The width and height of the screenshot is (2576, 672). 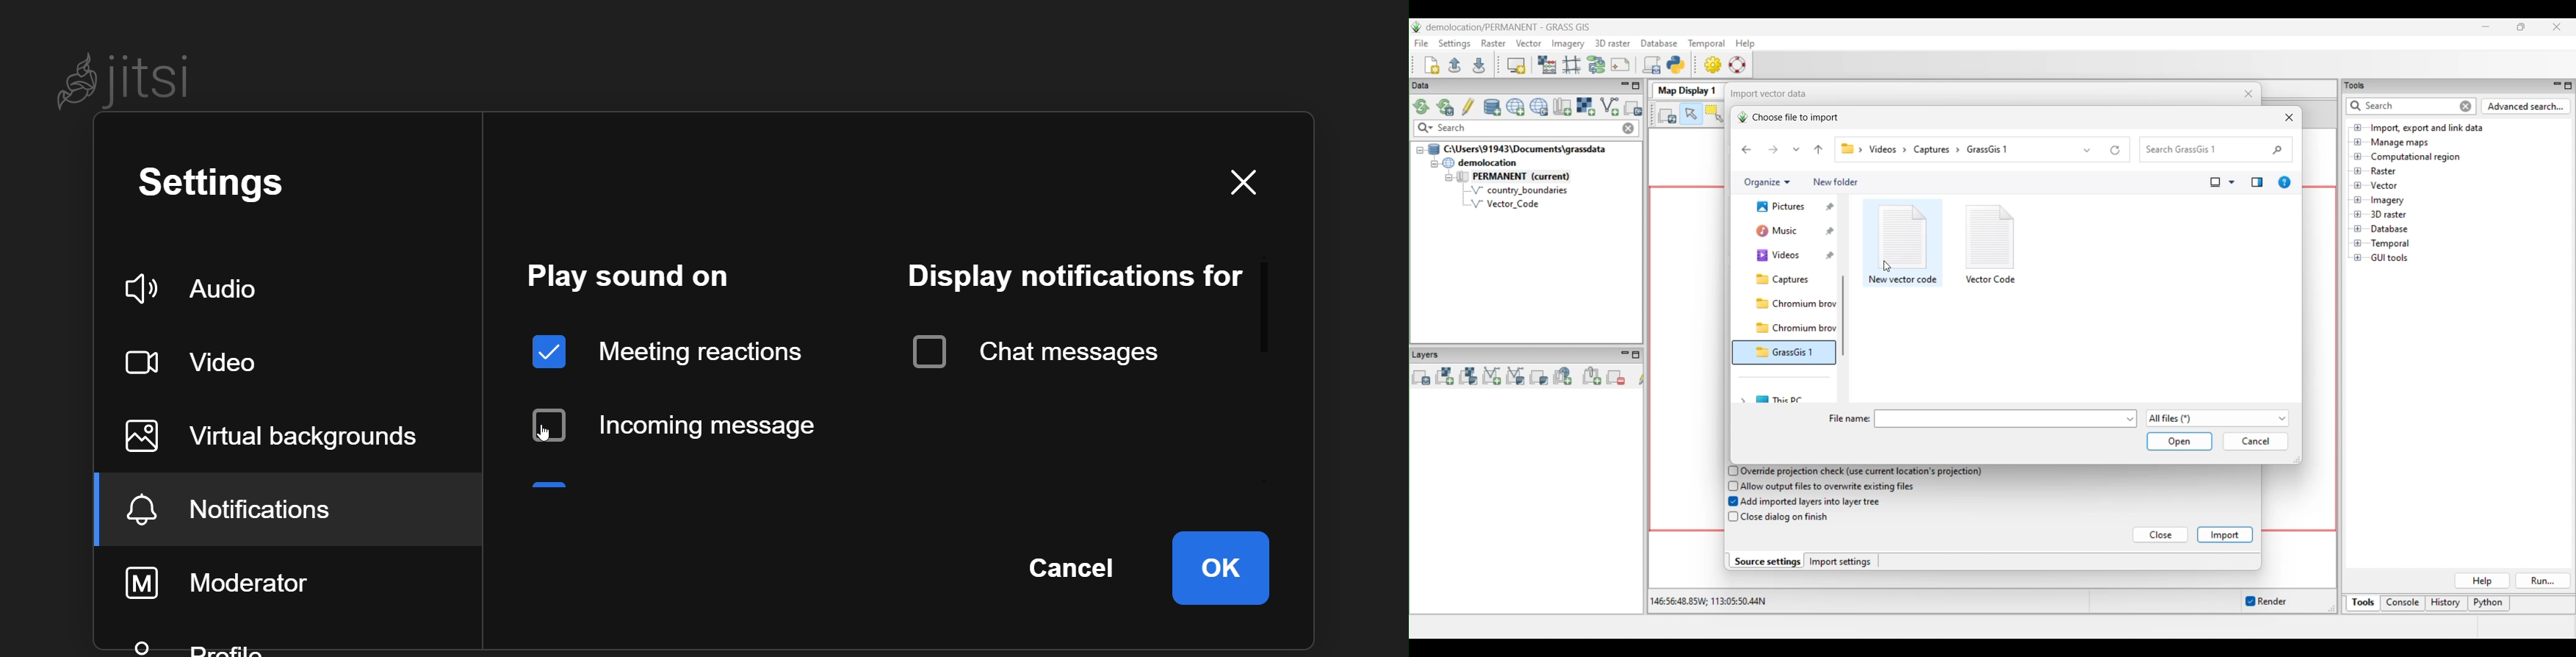 I want to click on checkbox, so click(x=1732, y=517).